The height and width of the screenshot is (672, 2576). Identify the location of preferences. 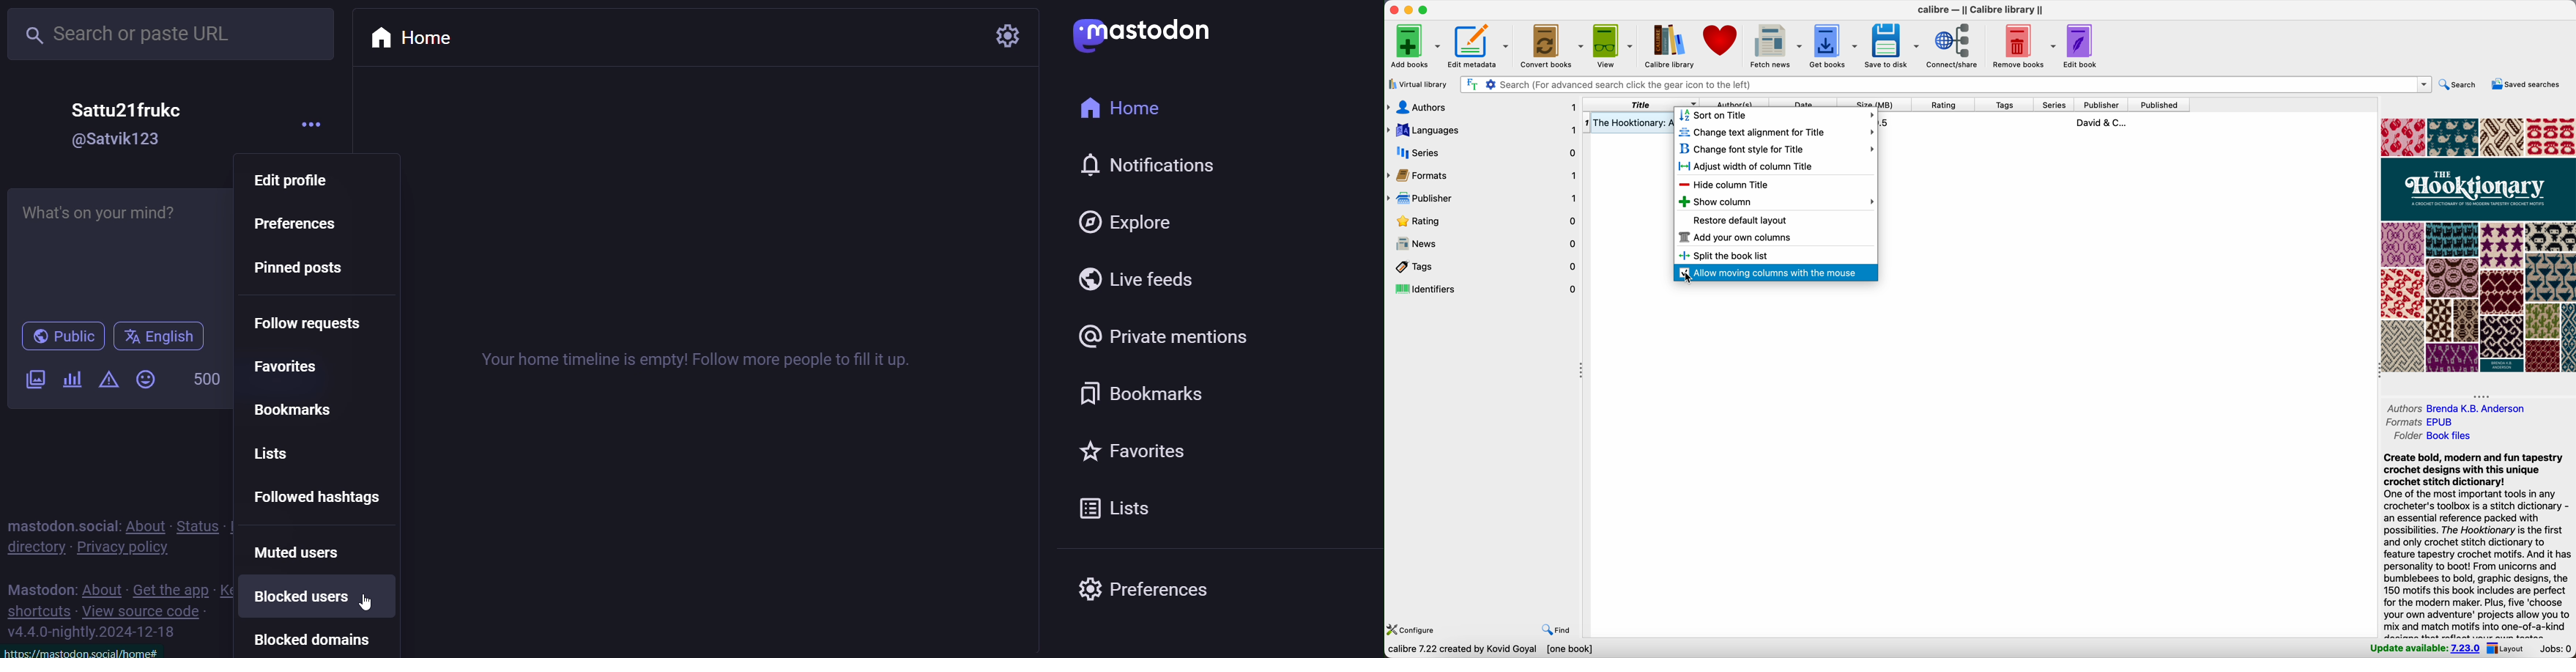
(1148, 591).